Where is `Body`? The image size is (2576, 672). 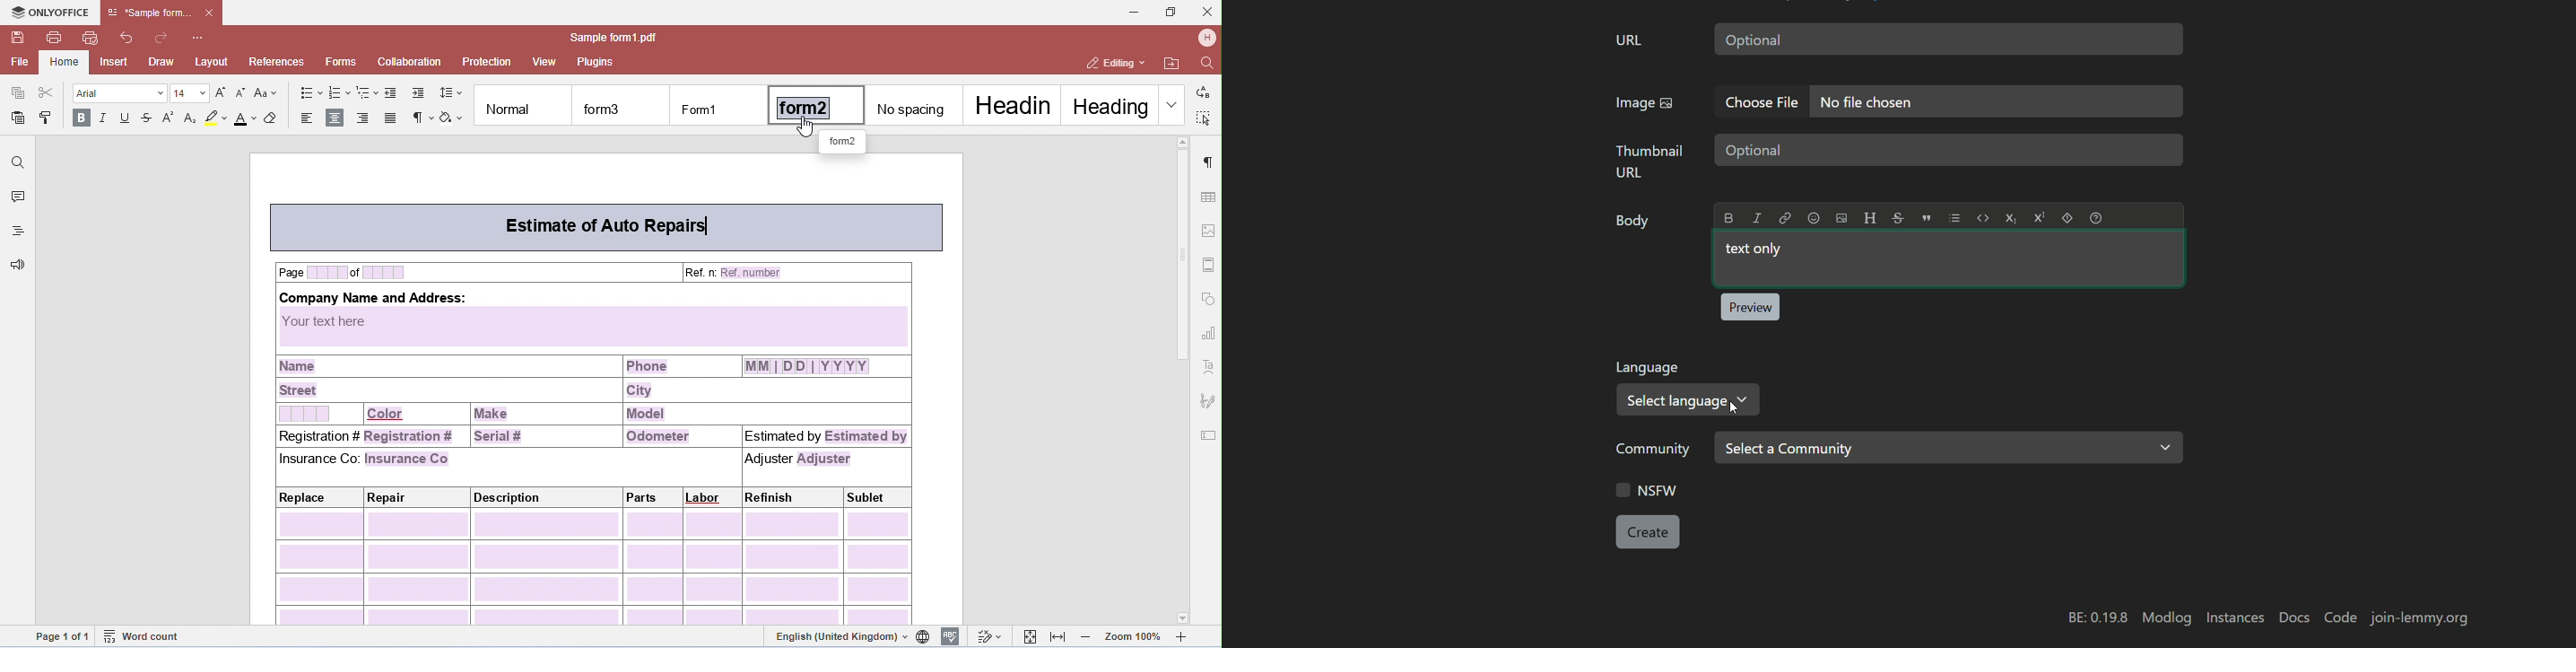
Body is located at coordinates (1635, 224).